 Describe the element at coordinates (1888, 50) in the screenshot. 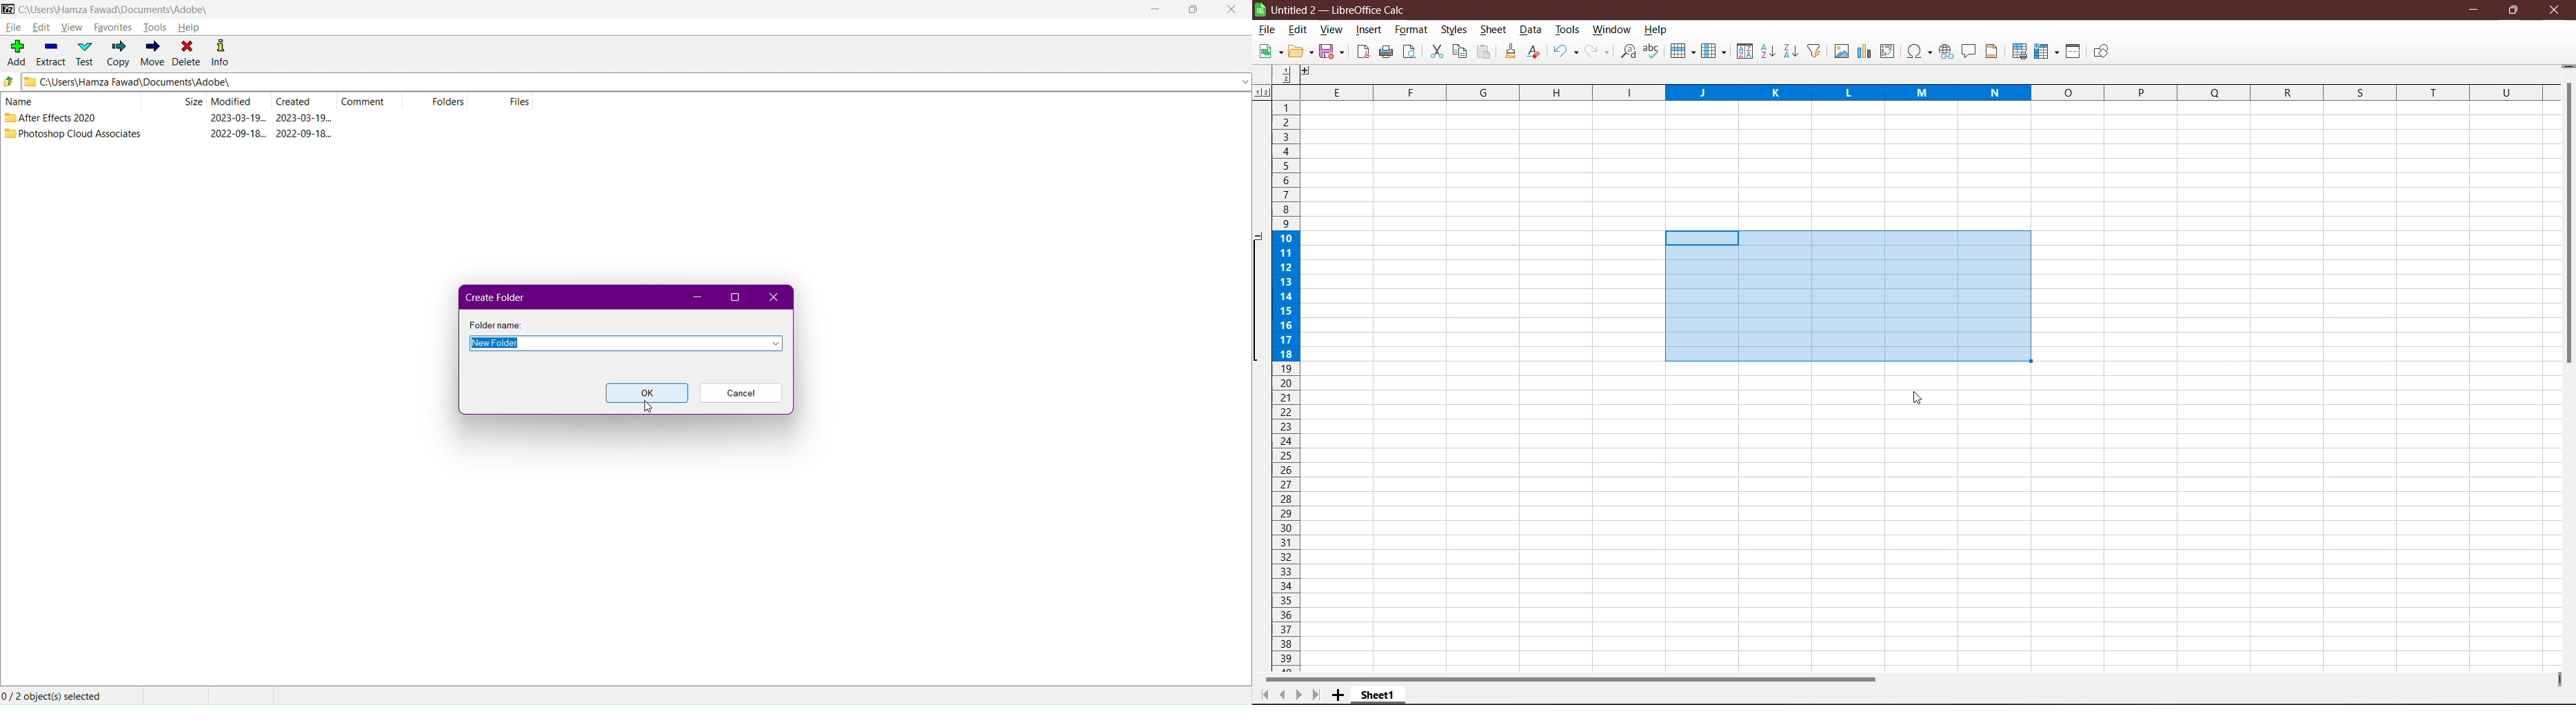

I see `Insert or Edit Pivot table` at that location.